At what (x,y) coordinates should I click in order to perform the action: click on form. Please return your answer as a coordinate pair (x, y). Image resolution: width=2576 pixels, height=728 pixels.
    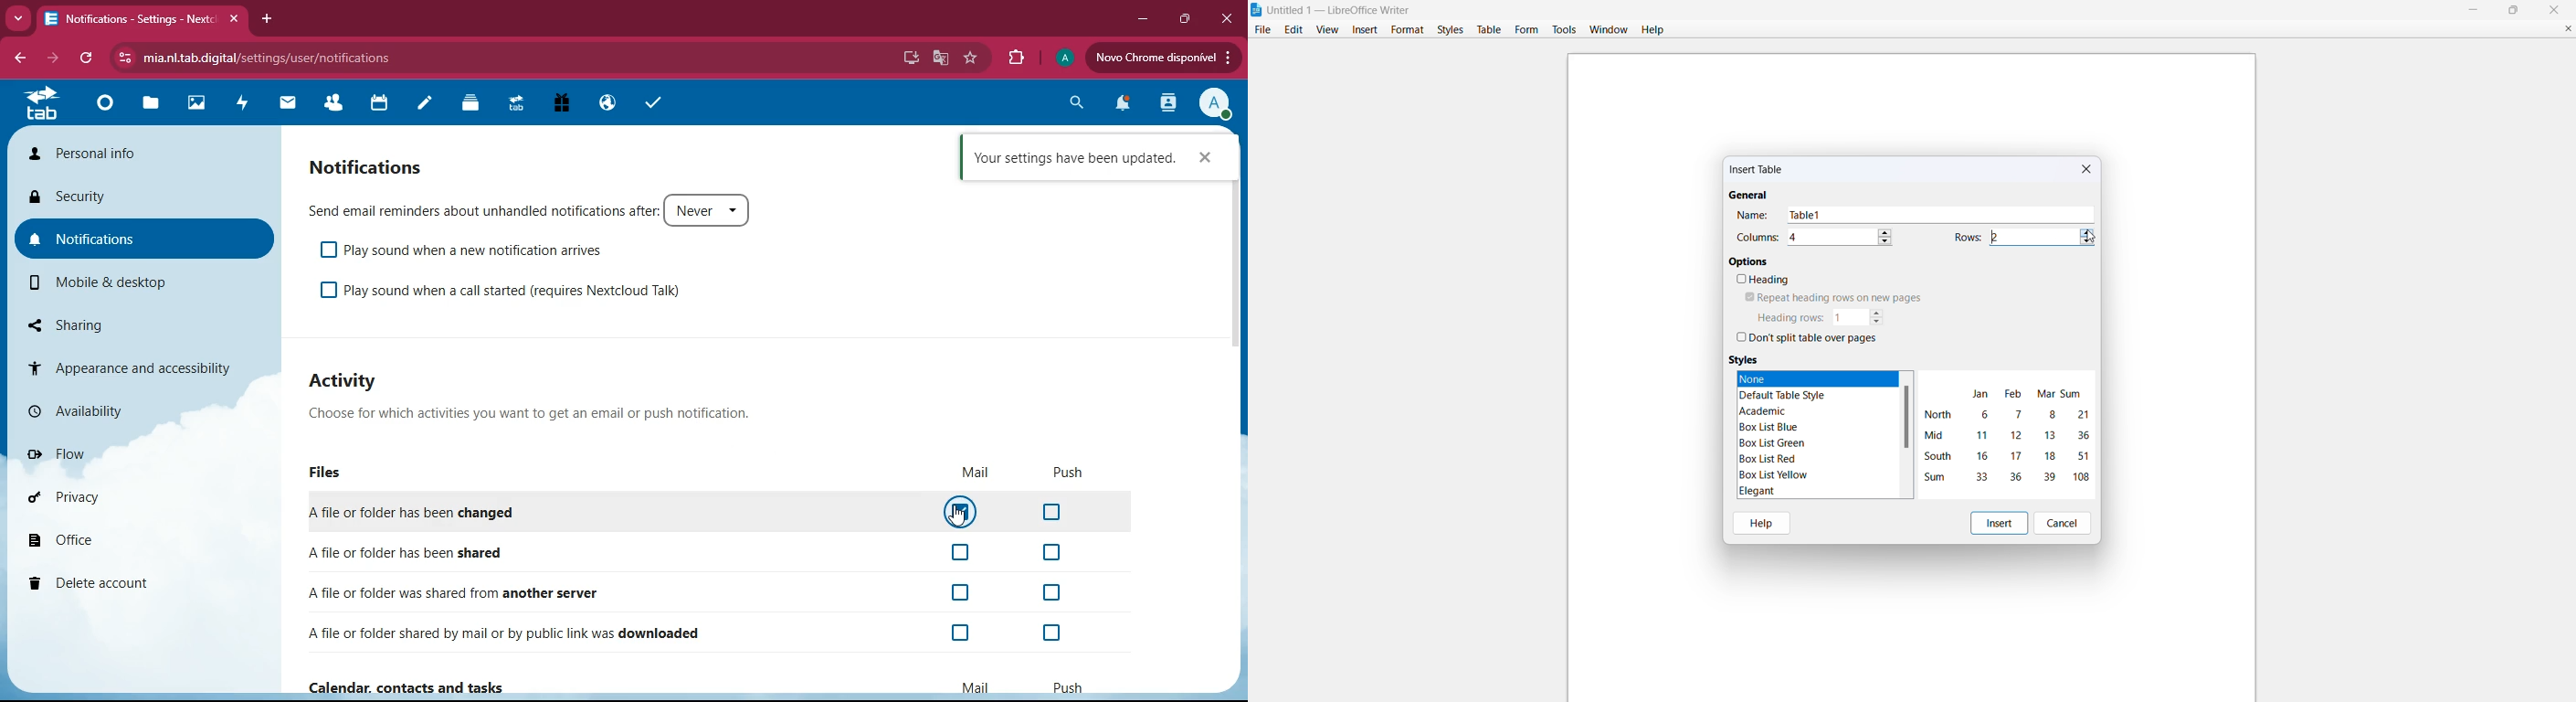
    Looking at the image, I should click on (1527, 29).